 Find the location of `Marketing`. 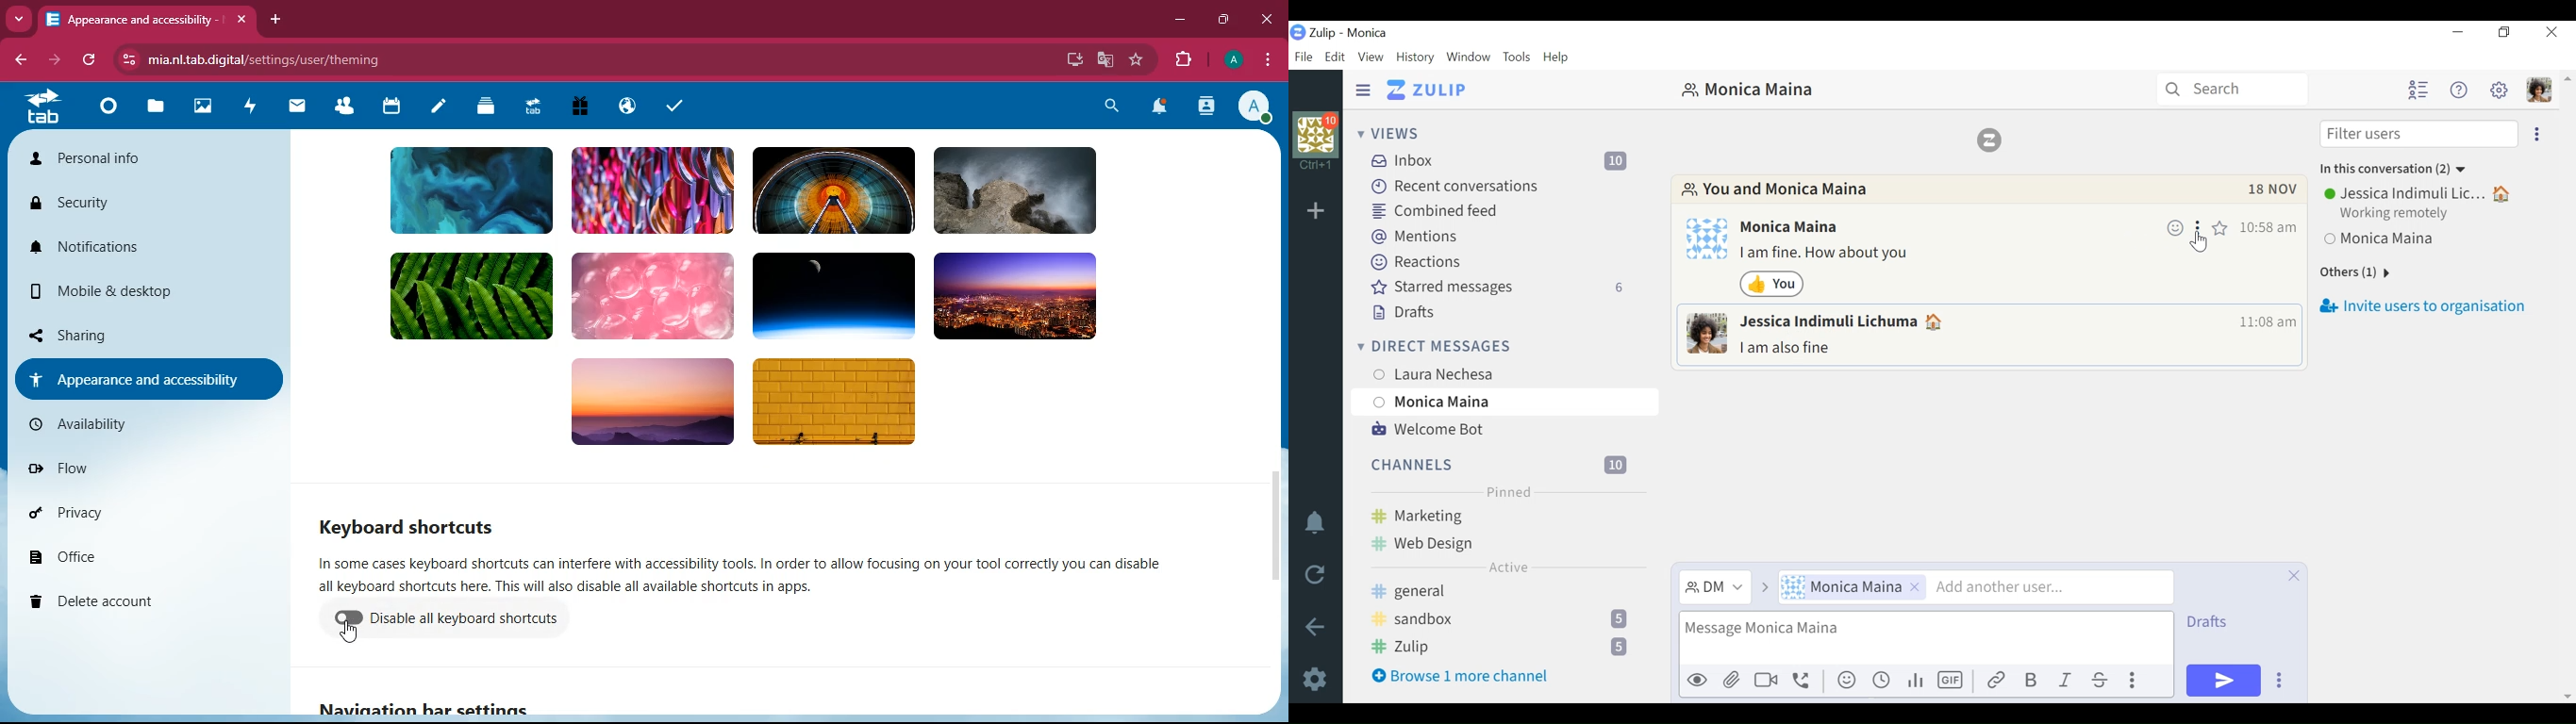

Marketing is located at coordinates (1504, 514).